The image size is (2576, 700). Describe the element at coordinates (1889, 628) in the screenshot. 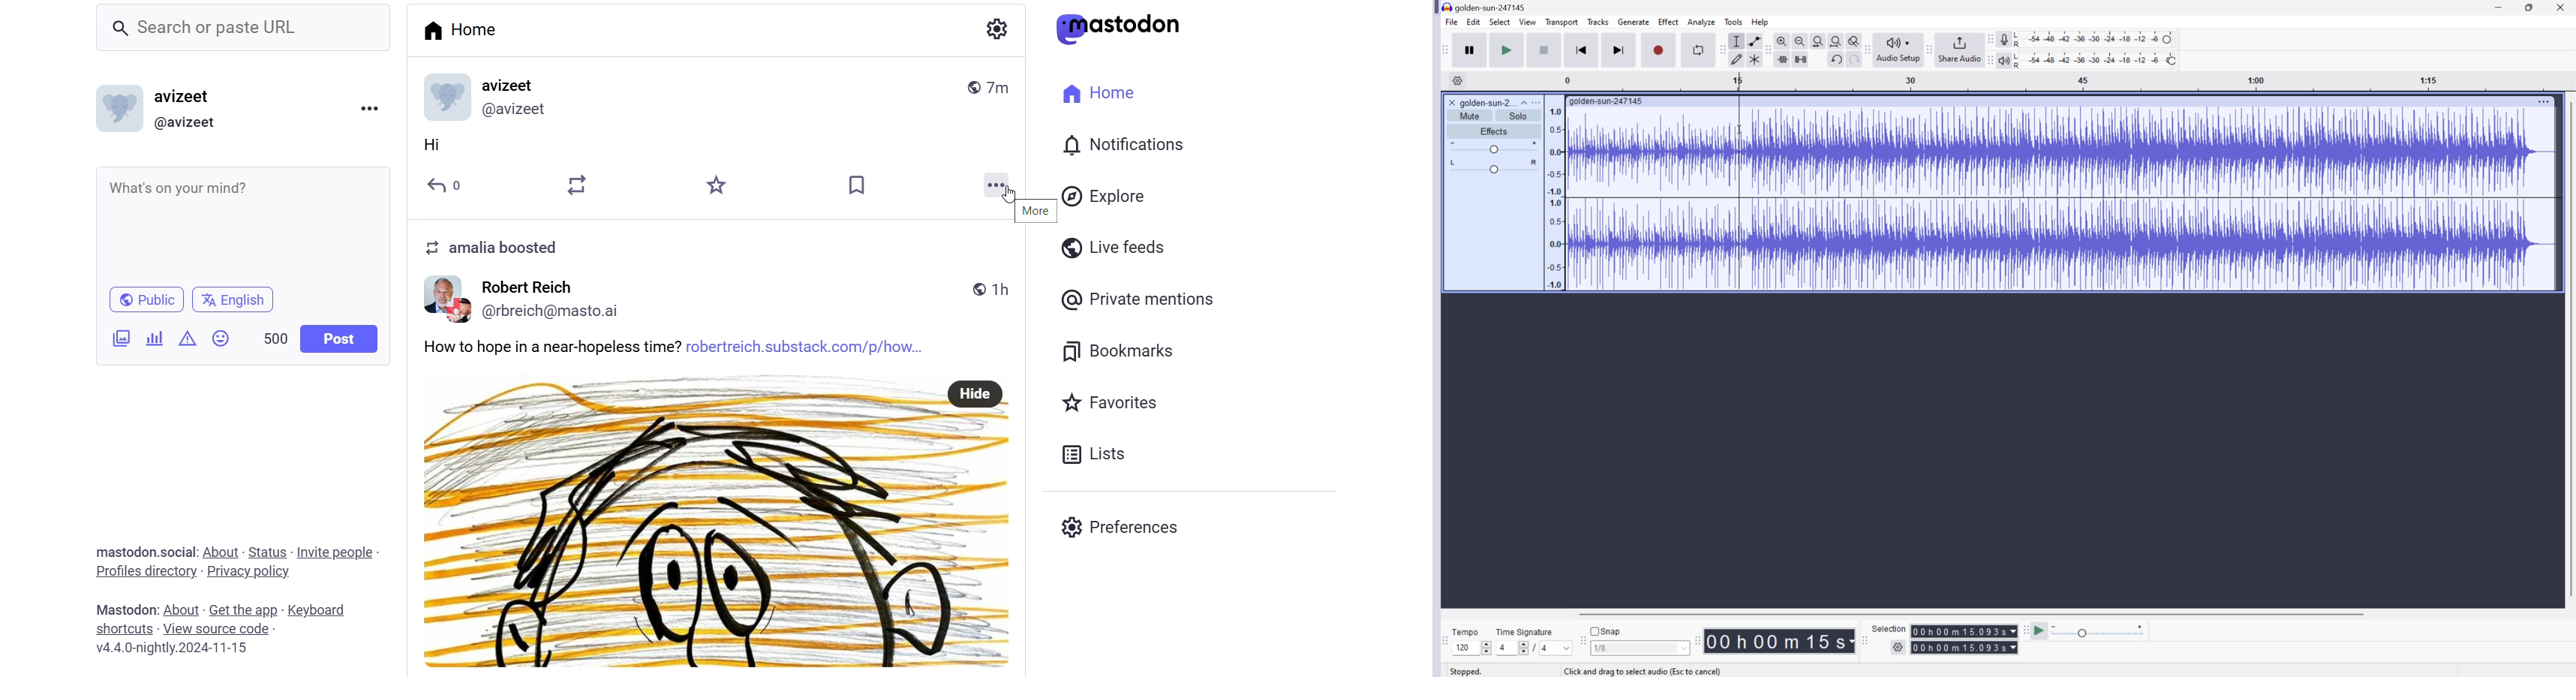

I see `Selection` at that location.